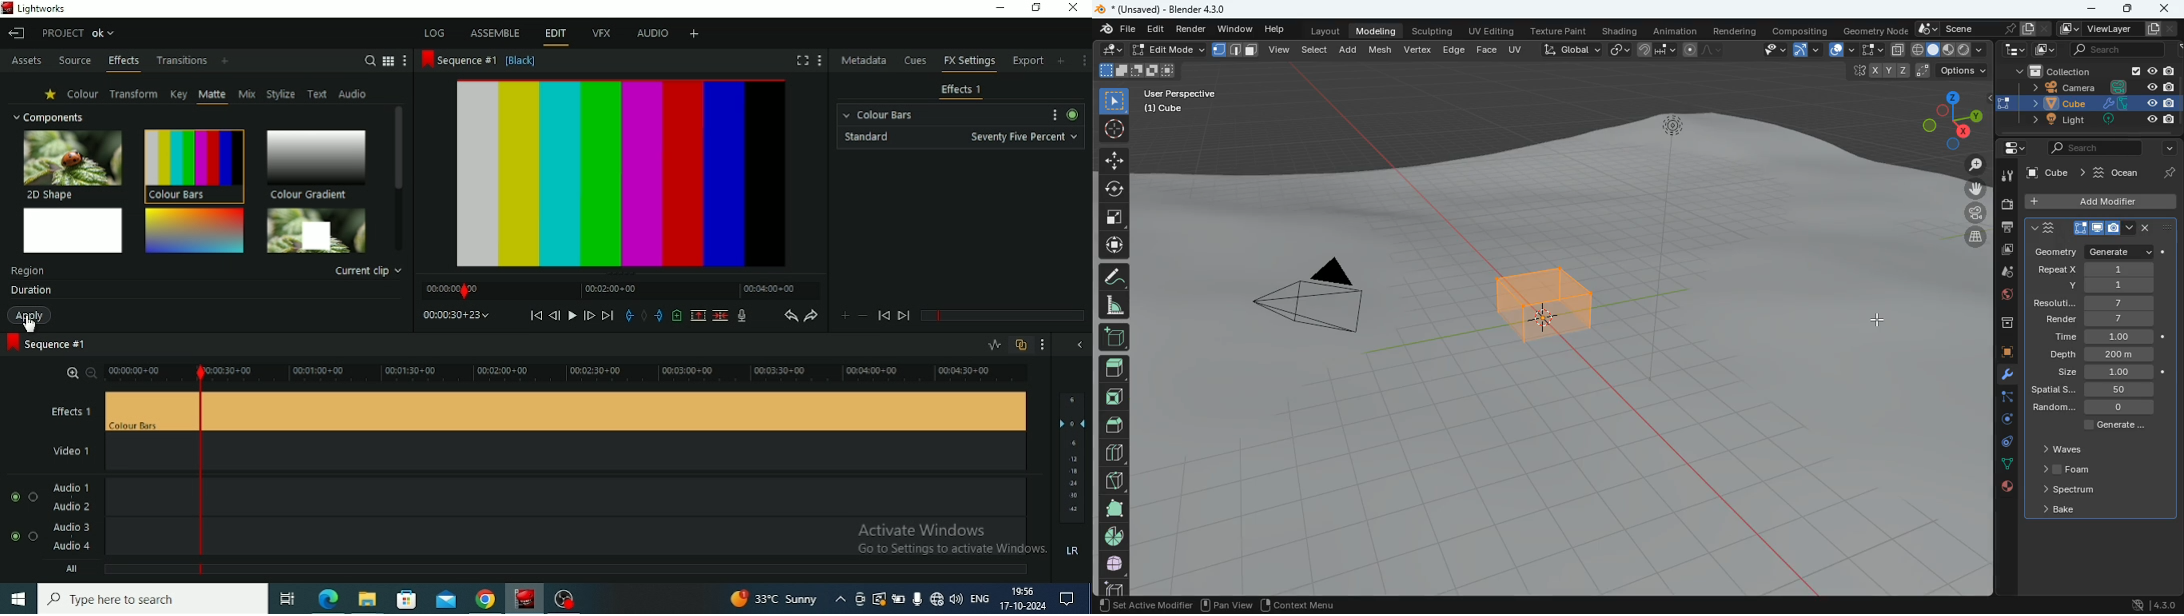 Image resolution: width=2184 pixels, height=616 pixels. I want to click on Audio, so click(652, 35).